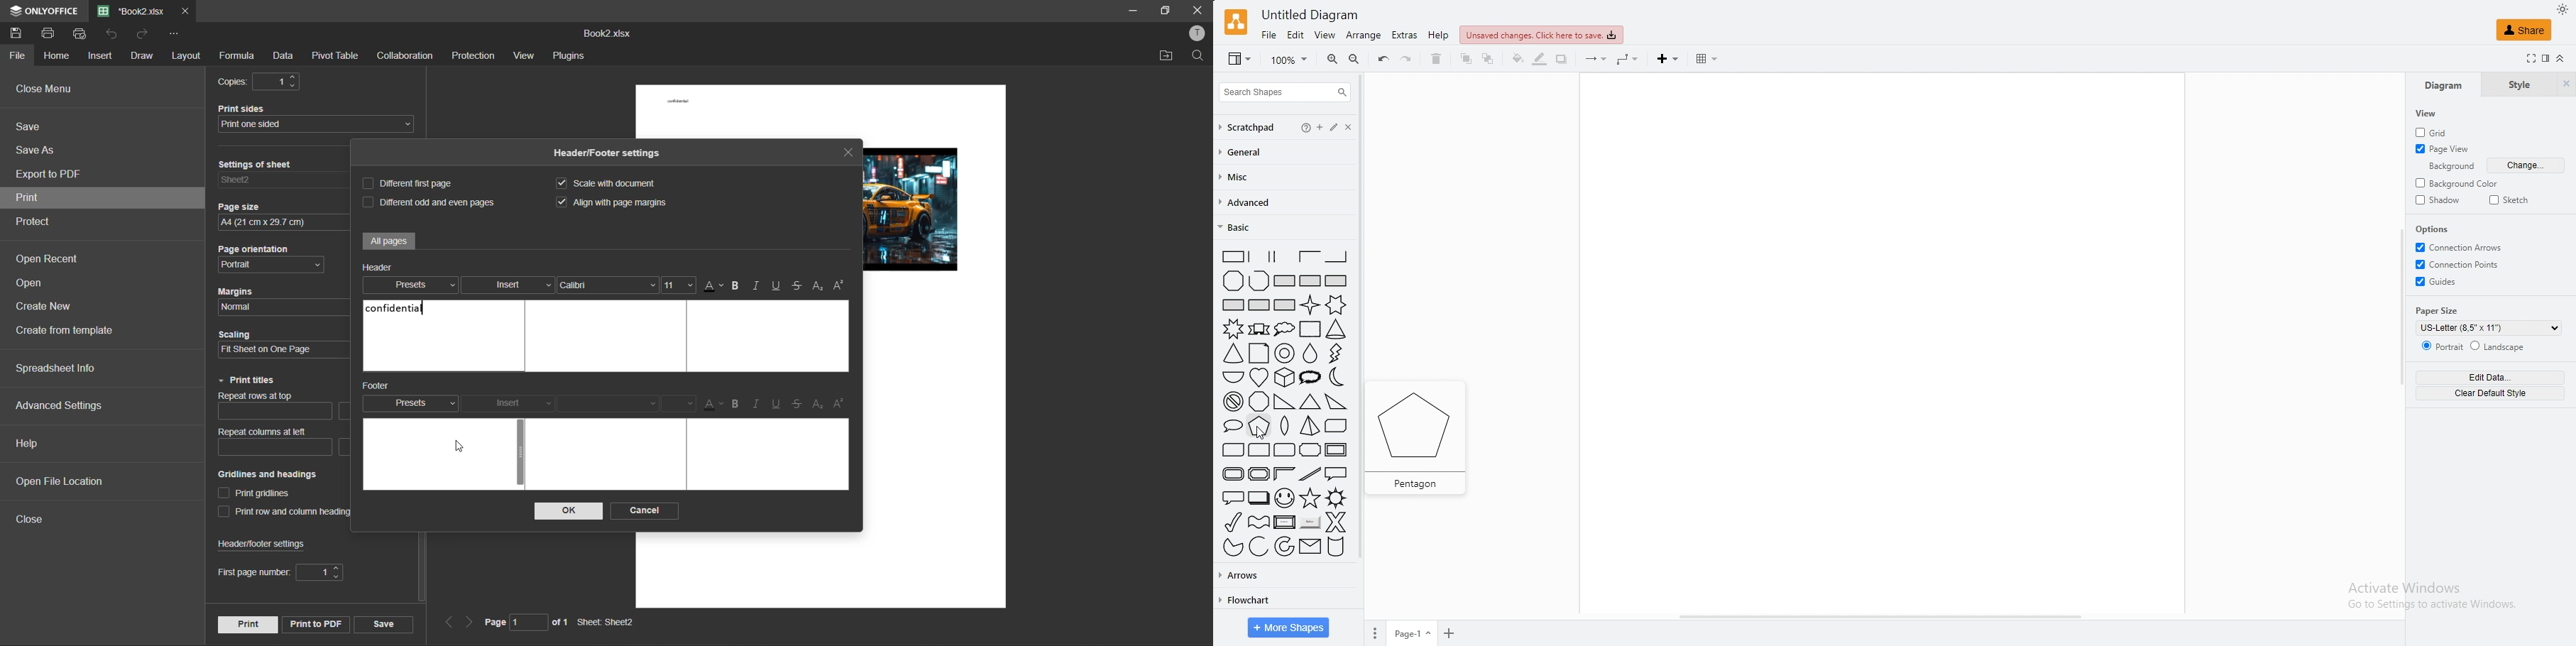 This screenshot has width=2576, height=672. What do you see at coordinates (49, 307) in the screenshot?
I see `create new` at bounding box center [49, 307].